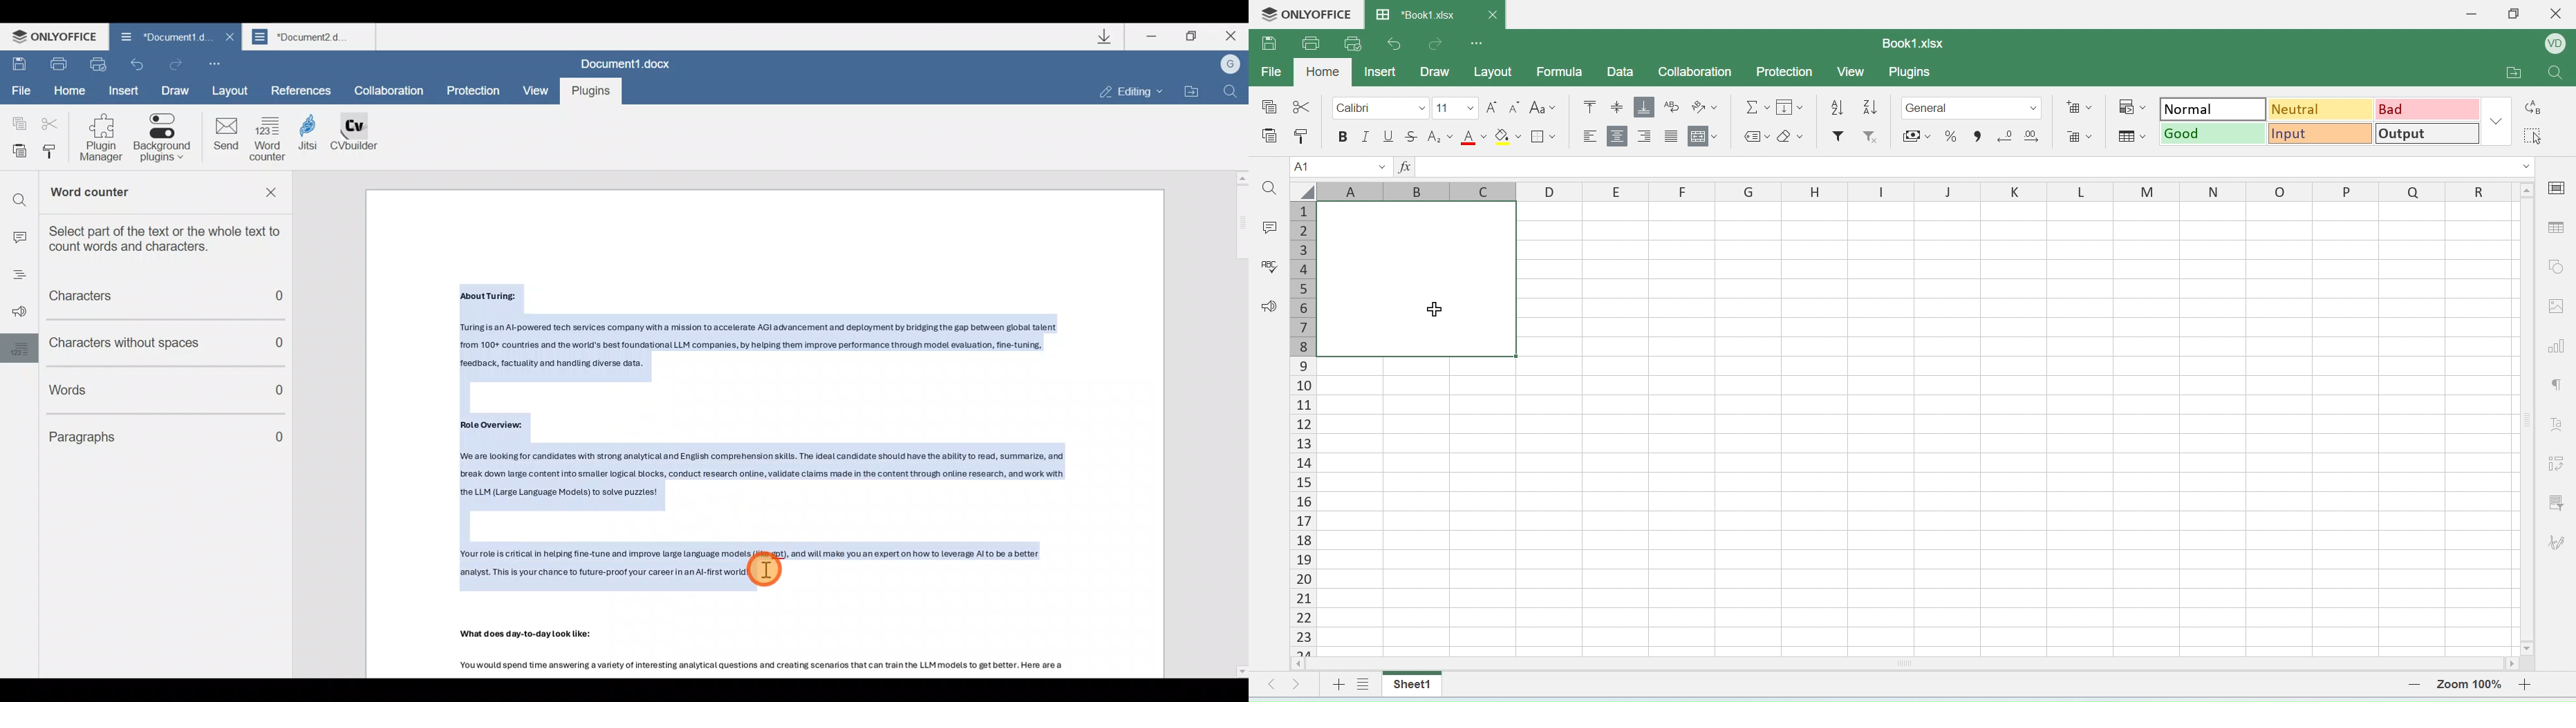 This screenshot has height=728, width=2576. What do you see at coordinates (287, 343) in the screenshot?
I see `0` at bounding box center [287, 343].